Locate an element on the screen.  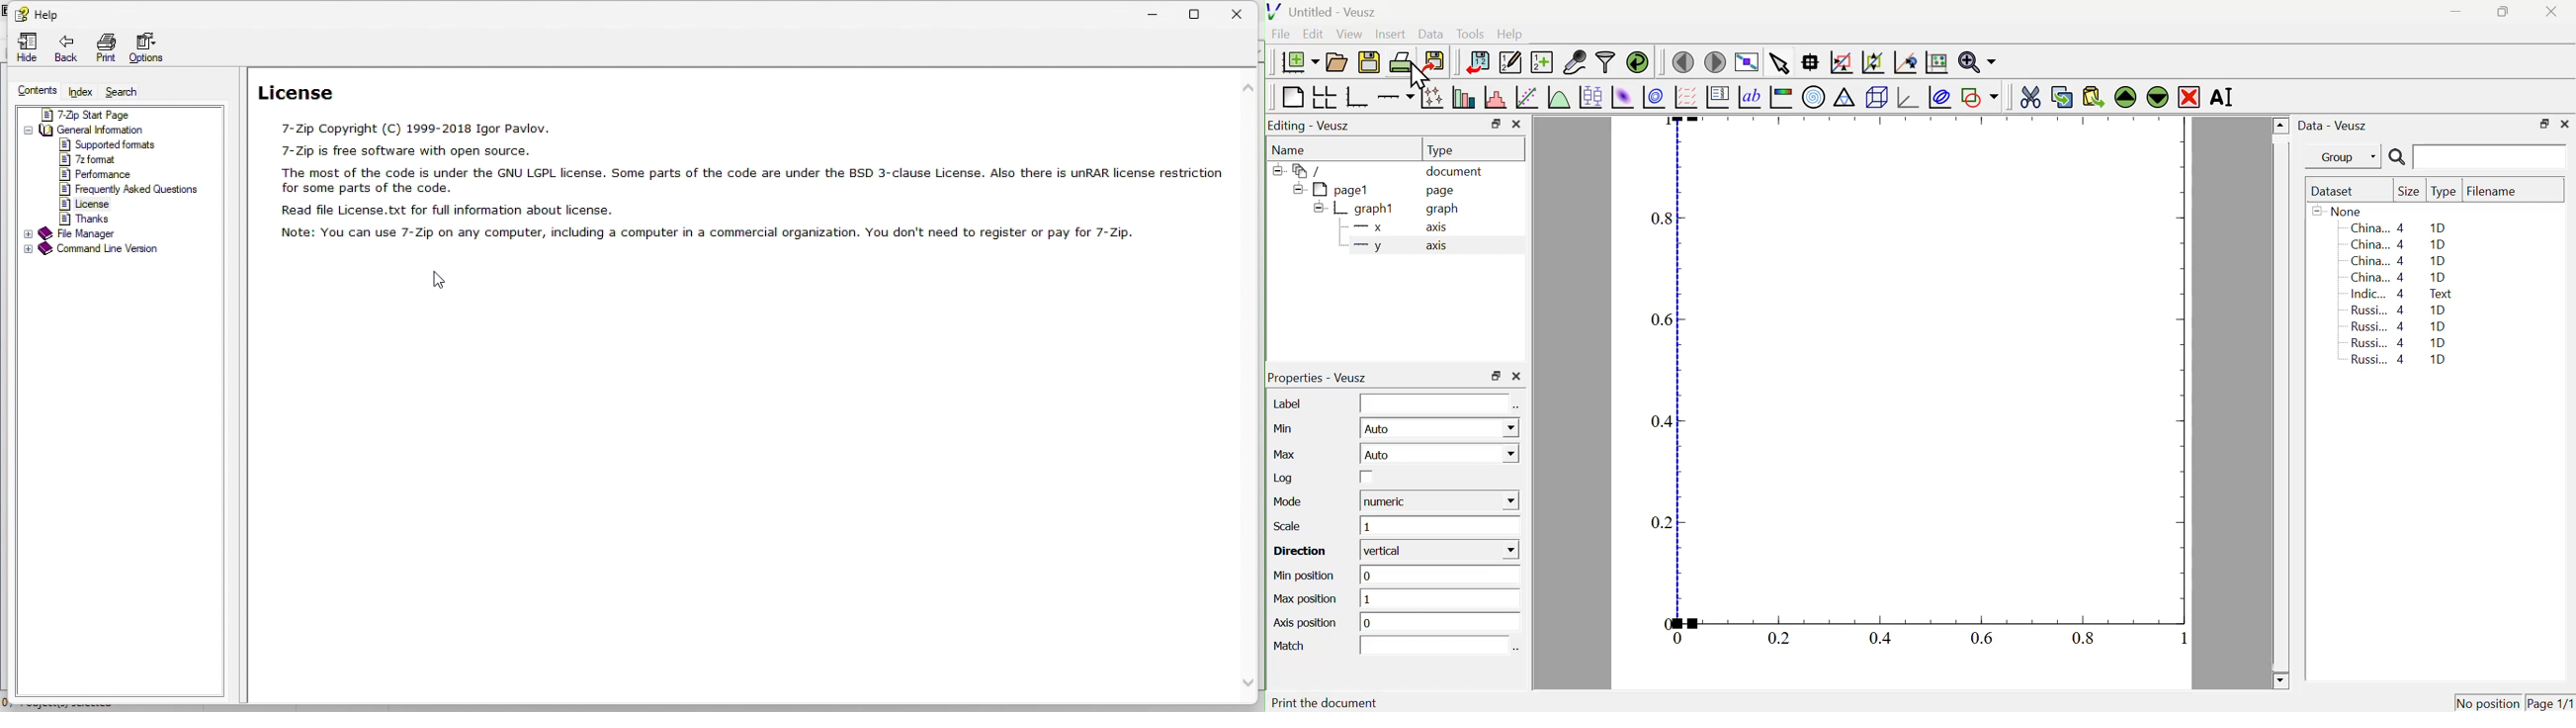
Import Data is located at coordinates (1477, 62).